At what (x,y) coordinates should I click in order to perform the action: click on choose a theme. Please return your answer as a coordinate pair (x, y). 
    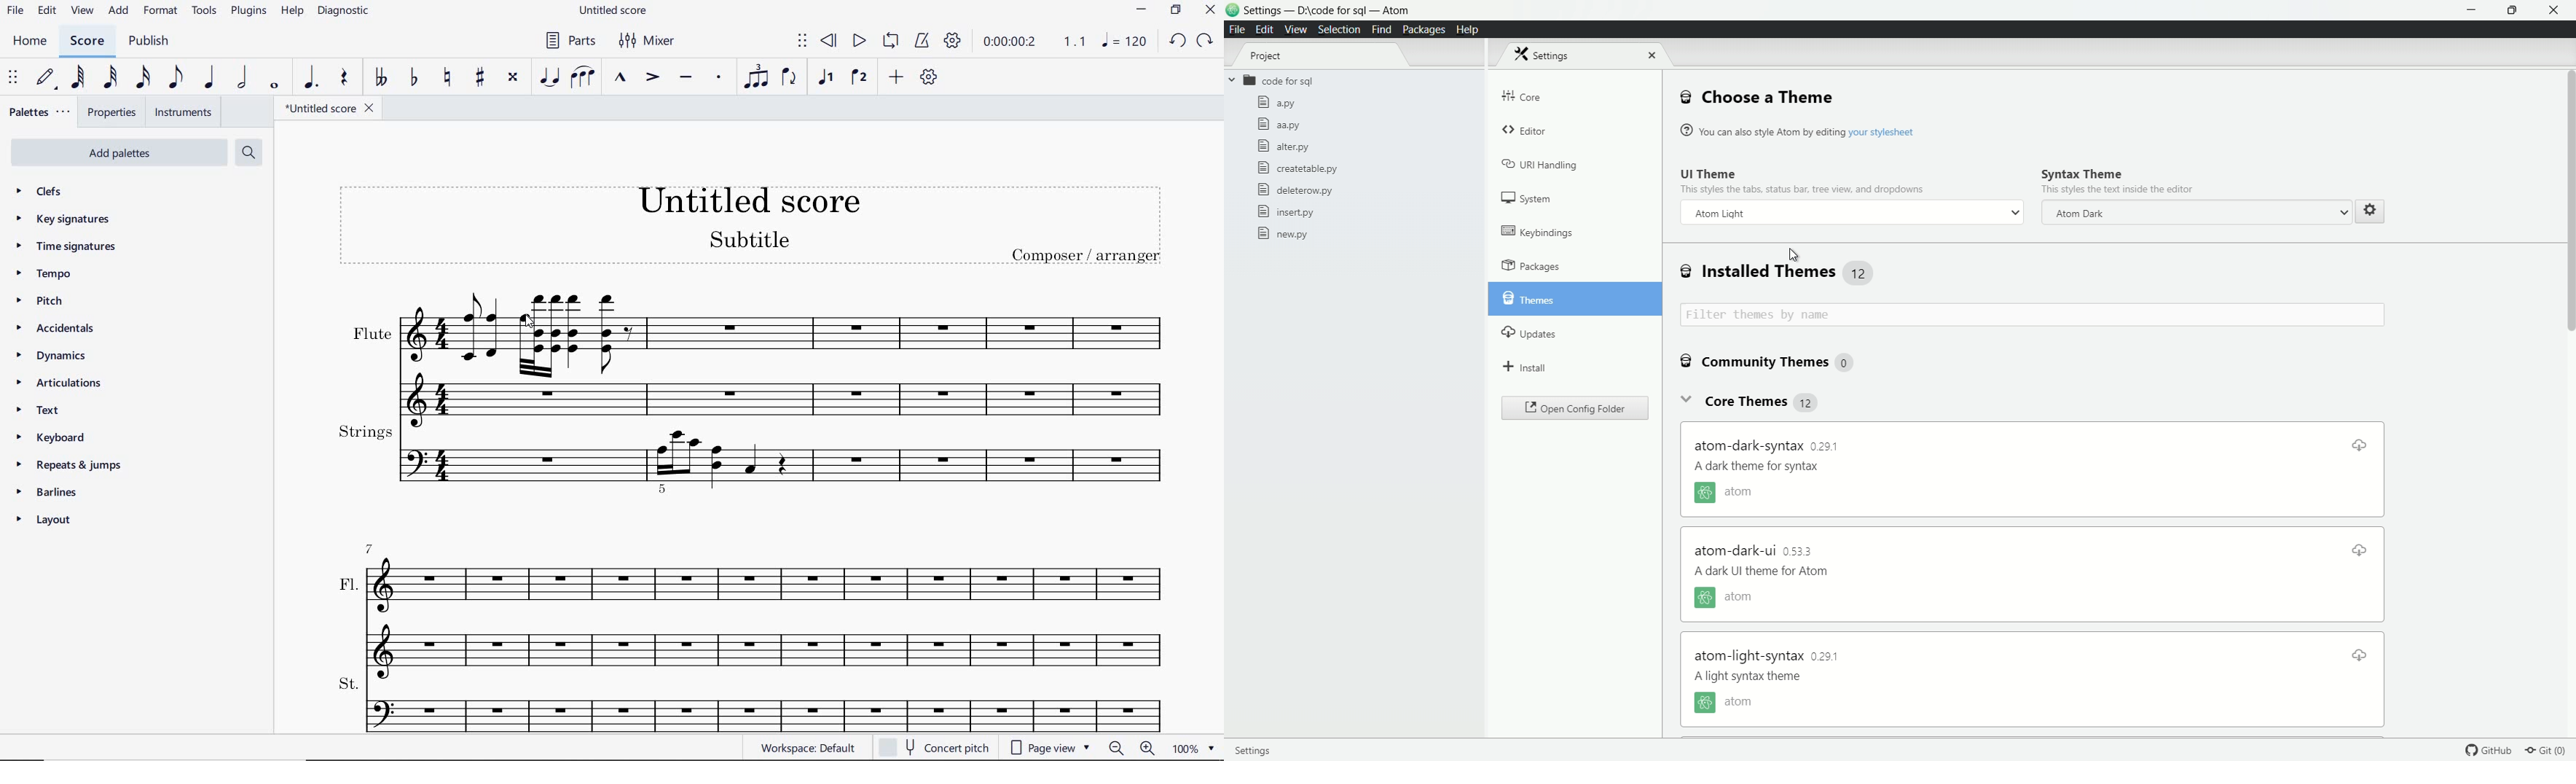
    Looking at the image, I should click on (1758, 97).